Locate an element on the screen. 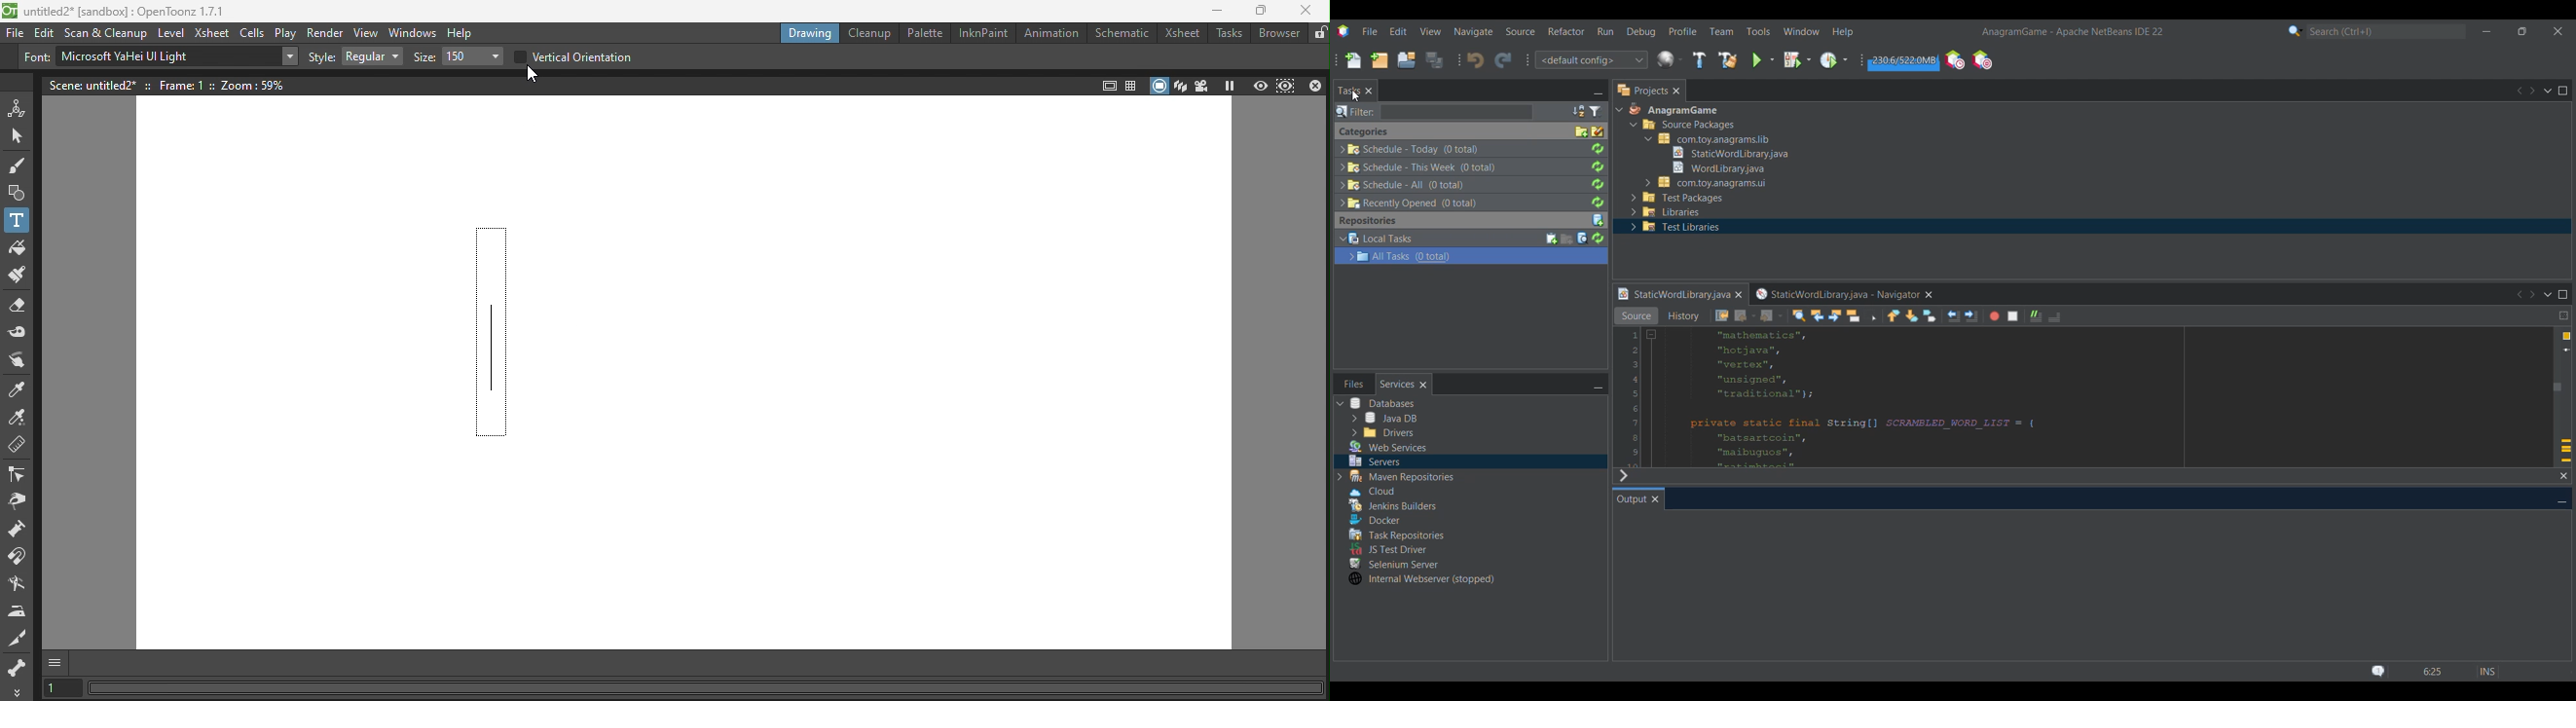 This screenshot has width=2576, height=728. Close is located at coordinates (1676, 90).